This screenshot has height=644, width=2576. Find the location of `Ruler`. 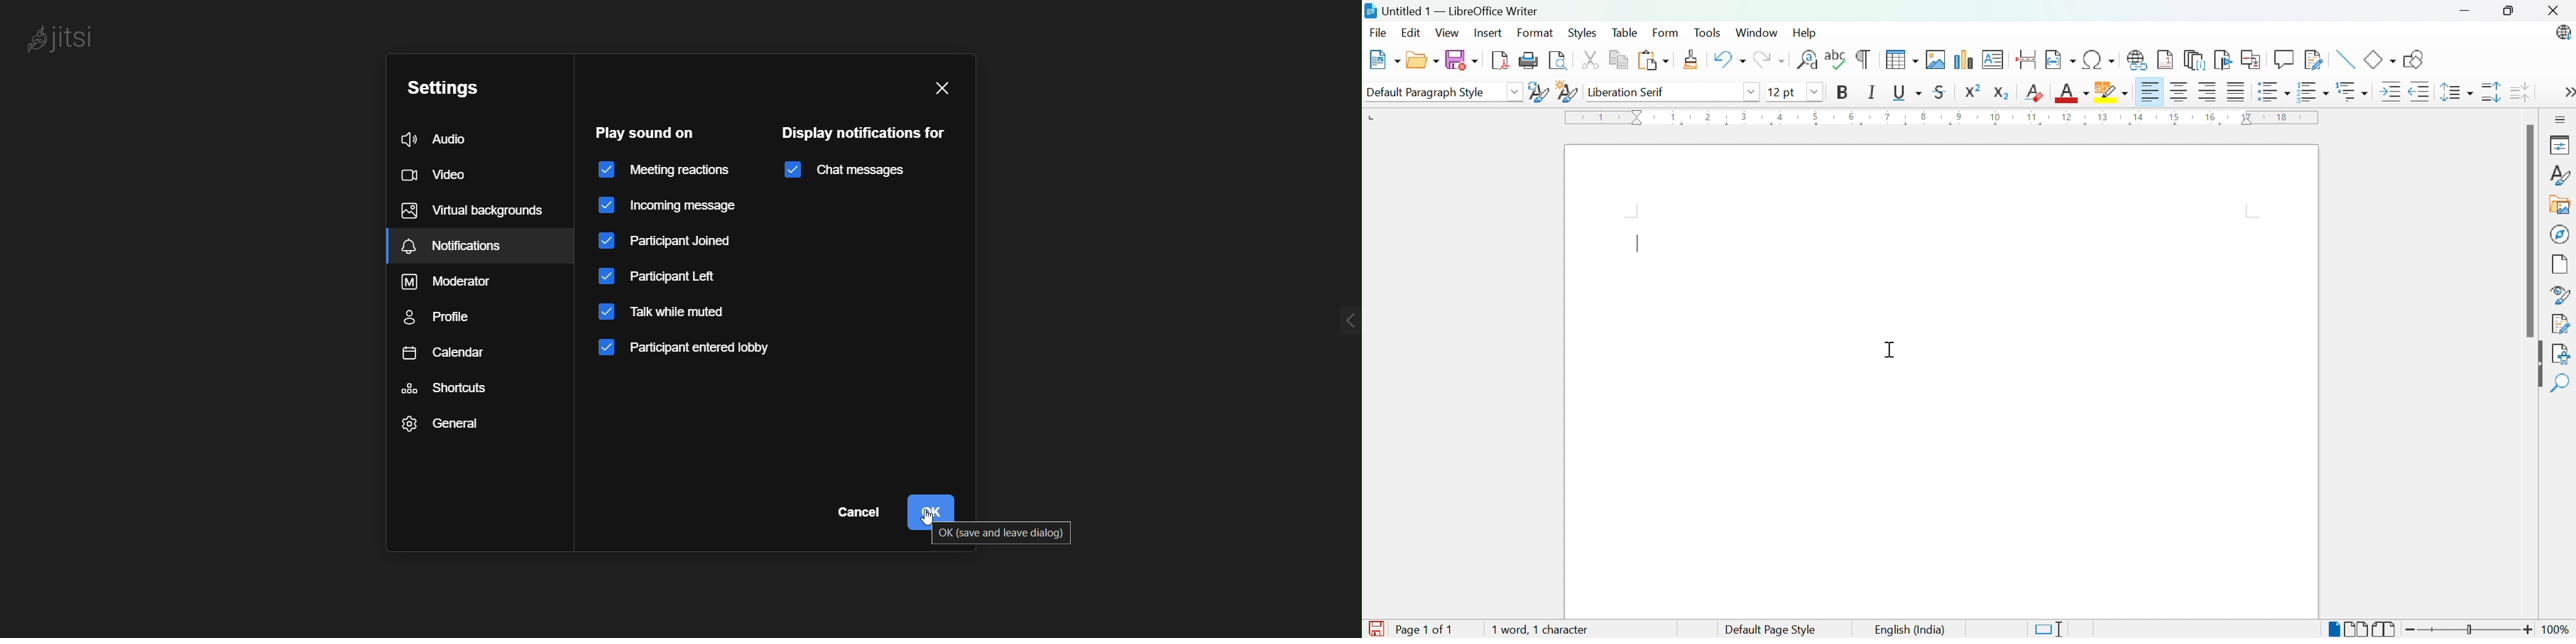

Ruler is located at coordinates (1943, 119).